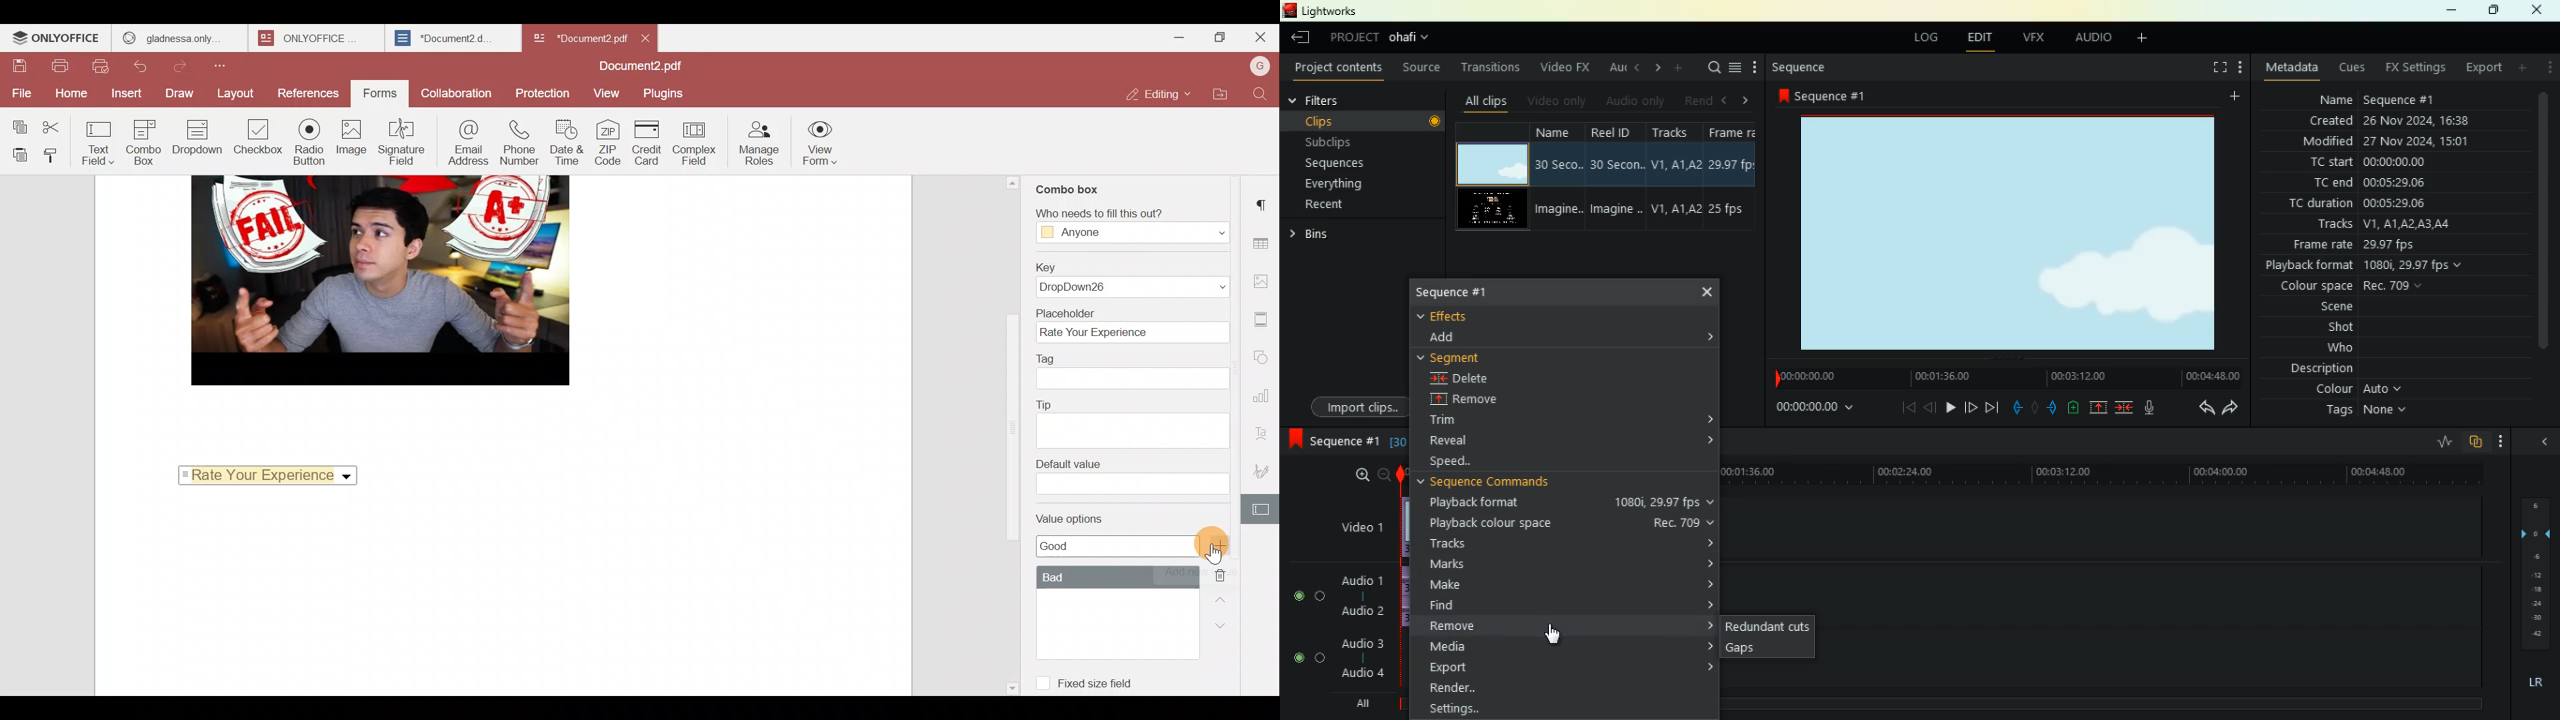 The image size is (2576, 728). Describe the element at coordinates (1261, 509) in the screenshot. I see `Form settings` at that location.